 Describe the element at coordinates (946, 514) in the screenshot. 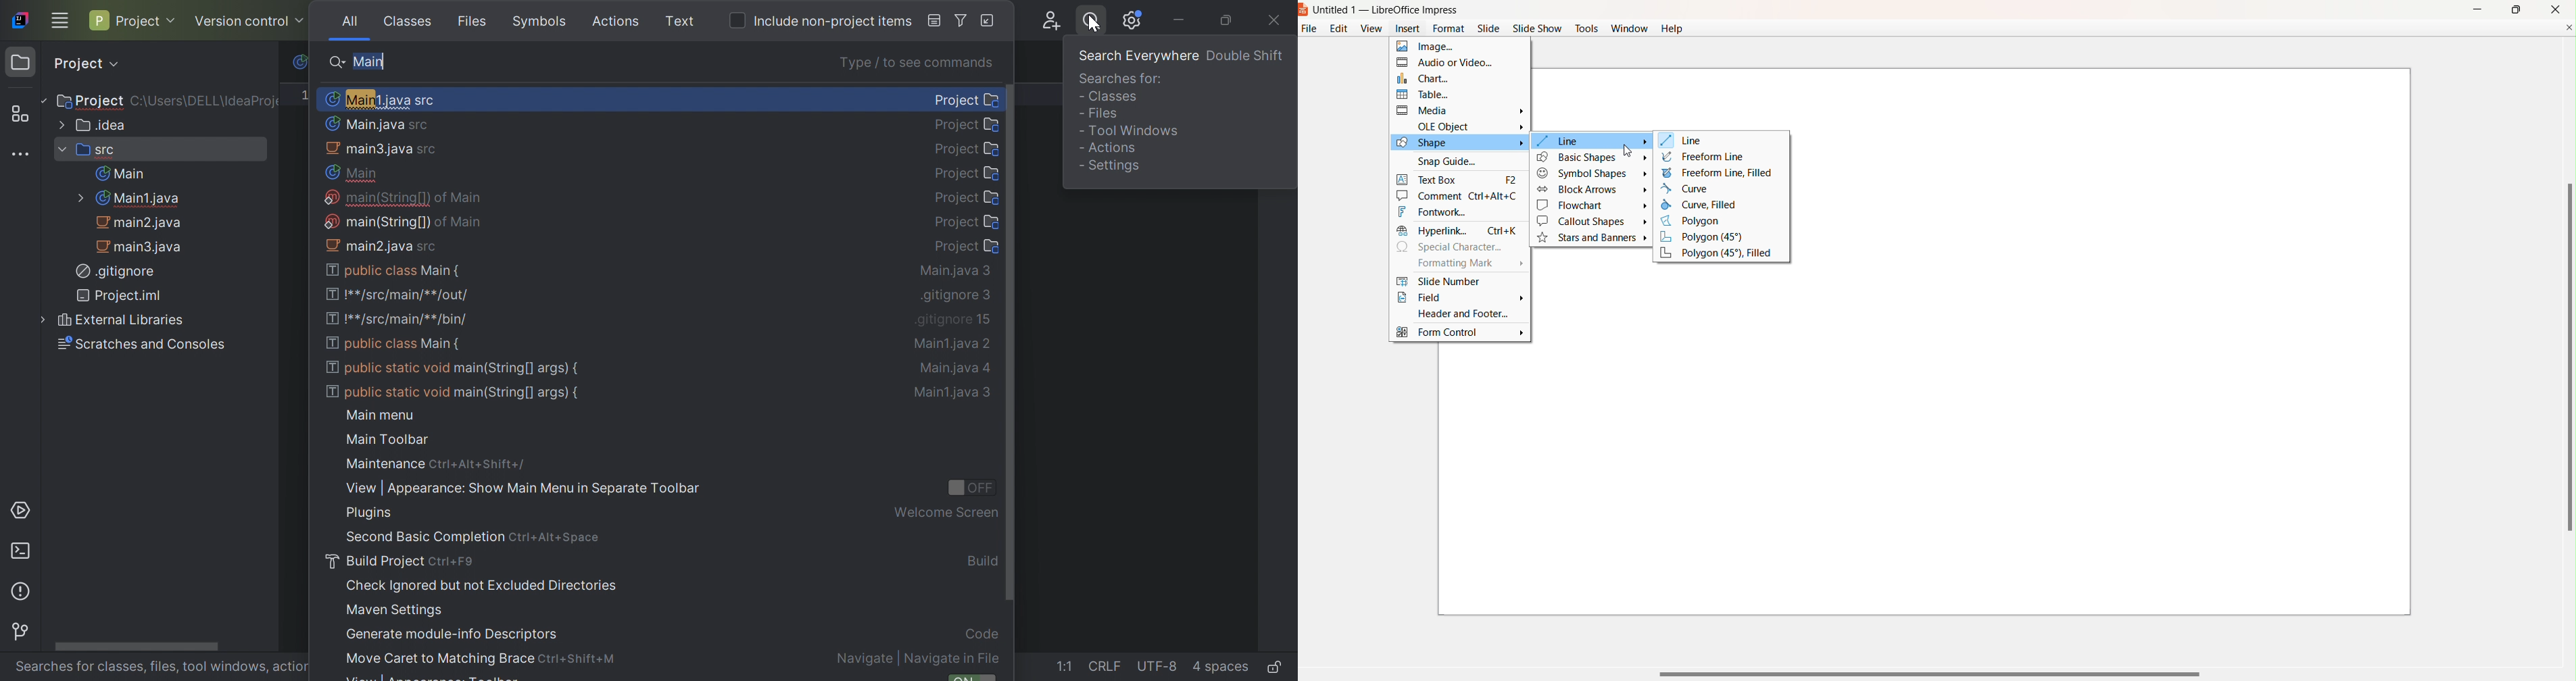

I see `Welcome screen` at that location.